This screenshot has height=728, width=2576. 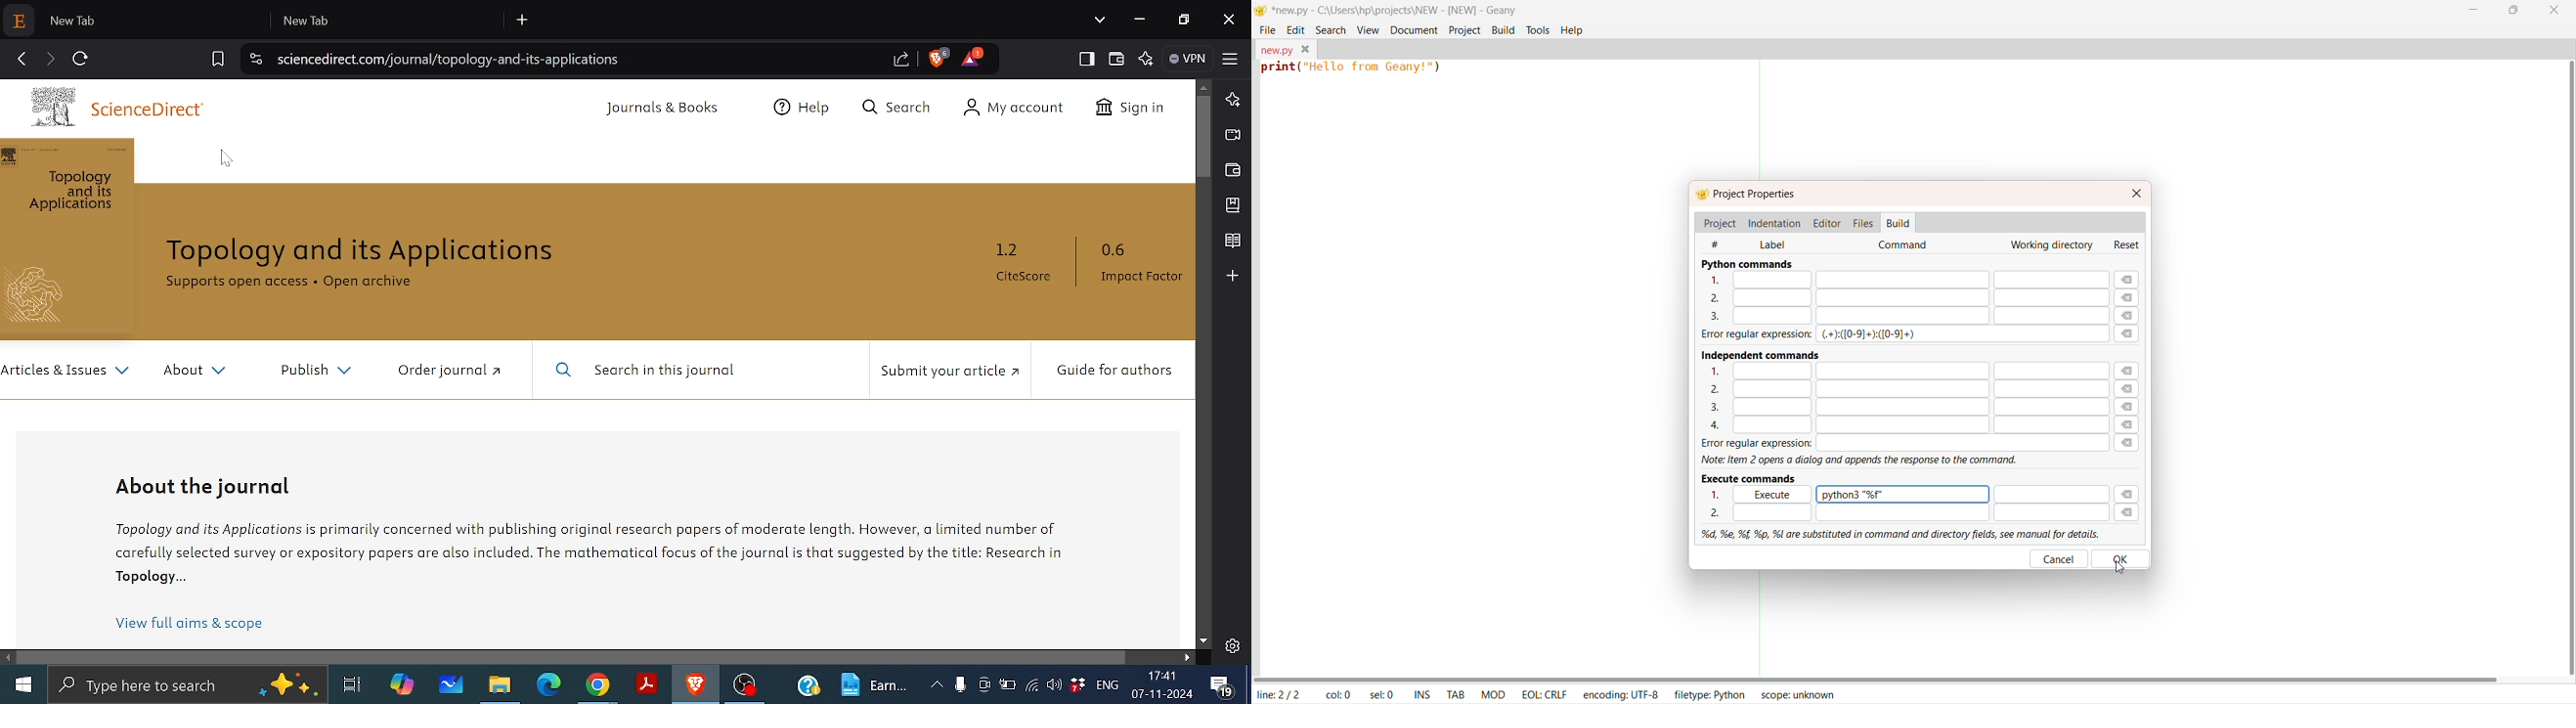 I want to click on #, so click(x=1723, y=243).